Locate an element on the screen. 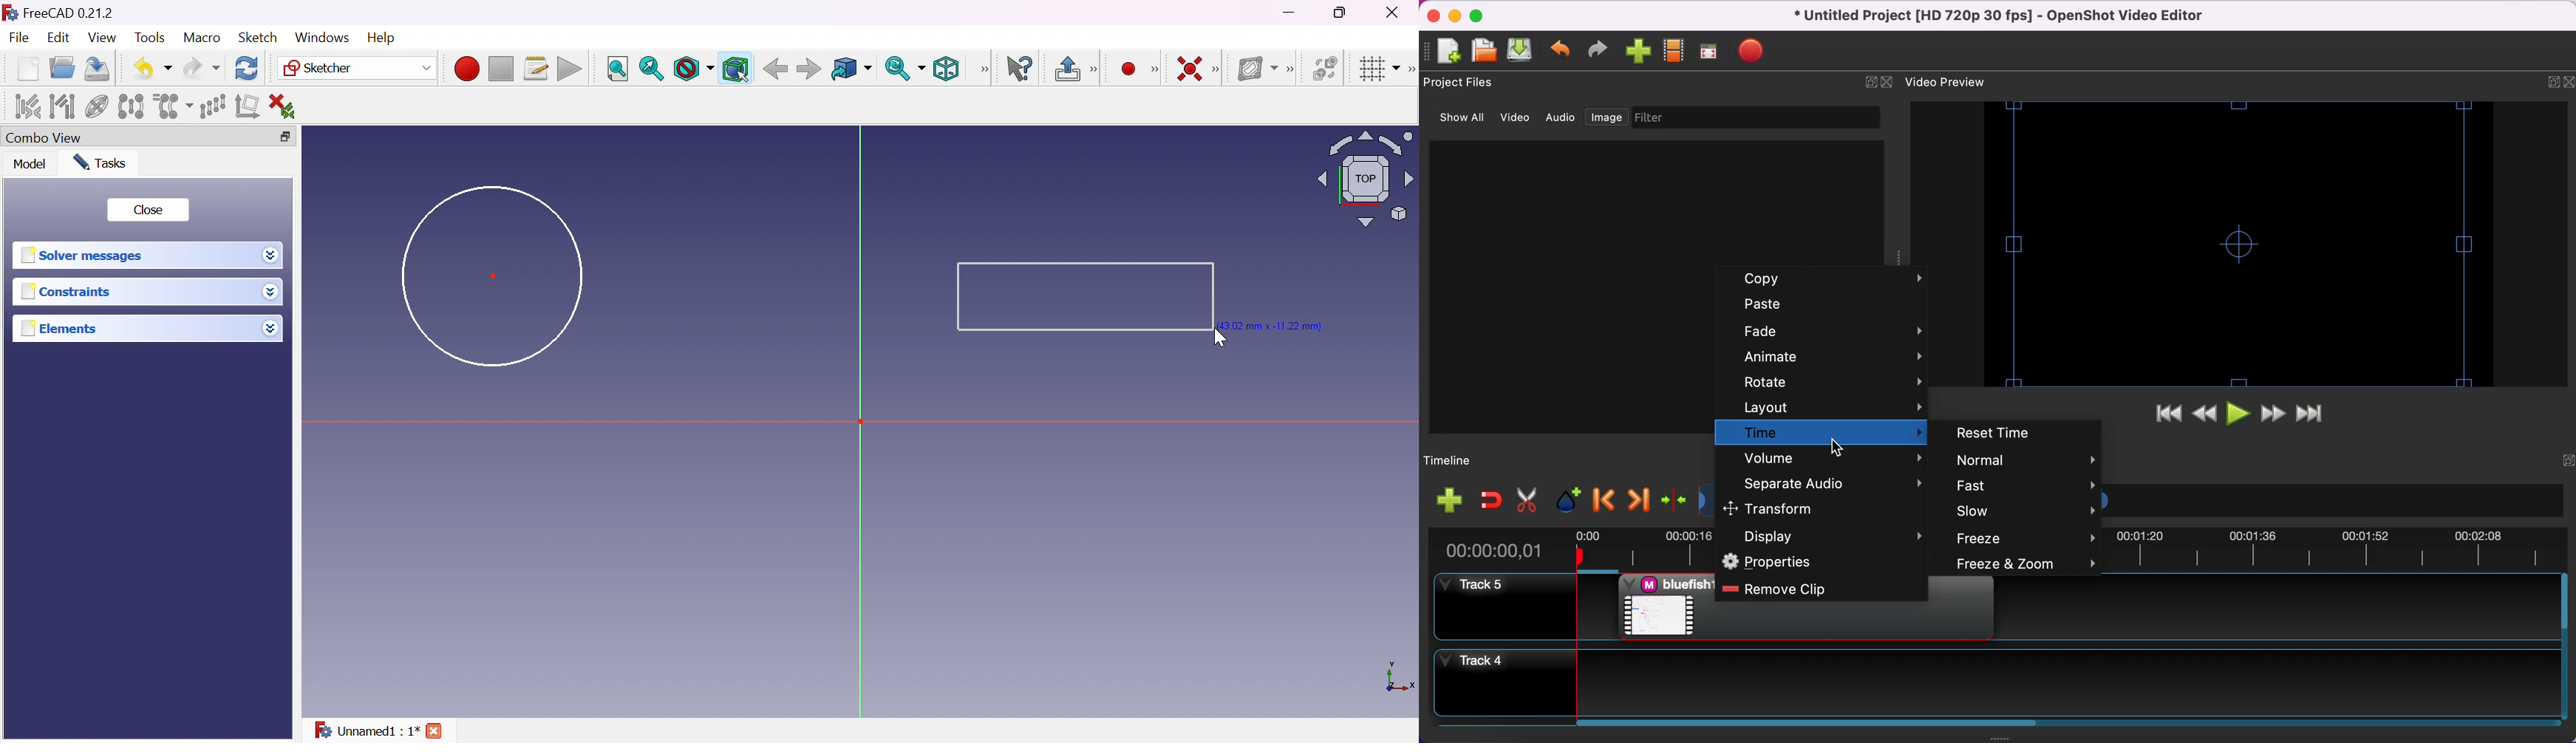  Unnamed : 1* is located at coordinates (366, 727).